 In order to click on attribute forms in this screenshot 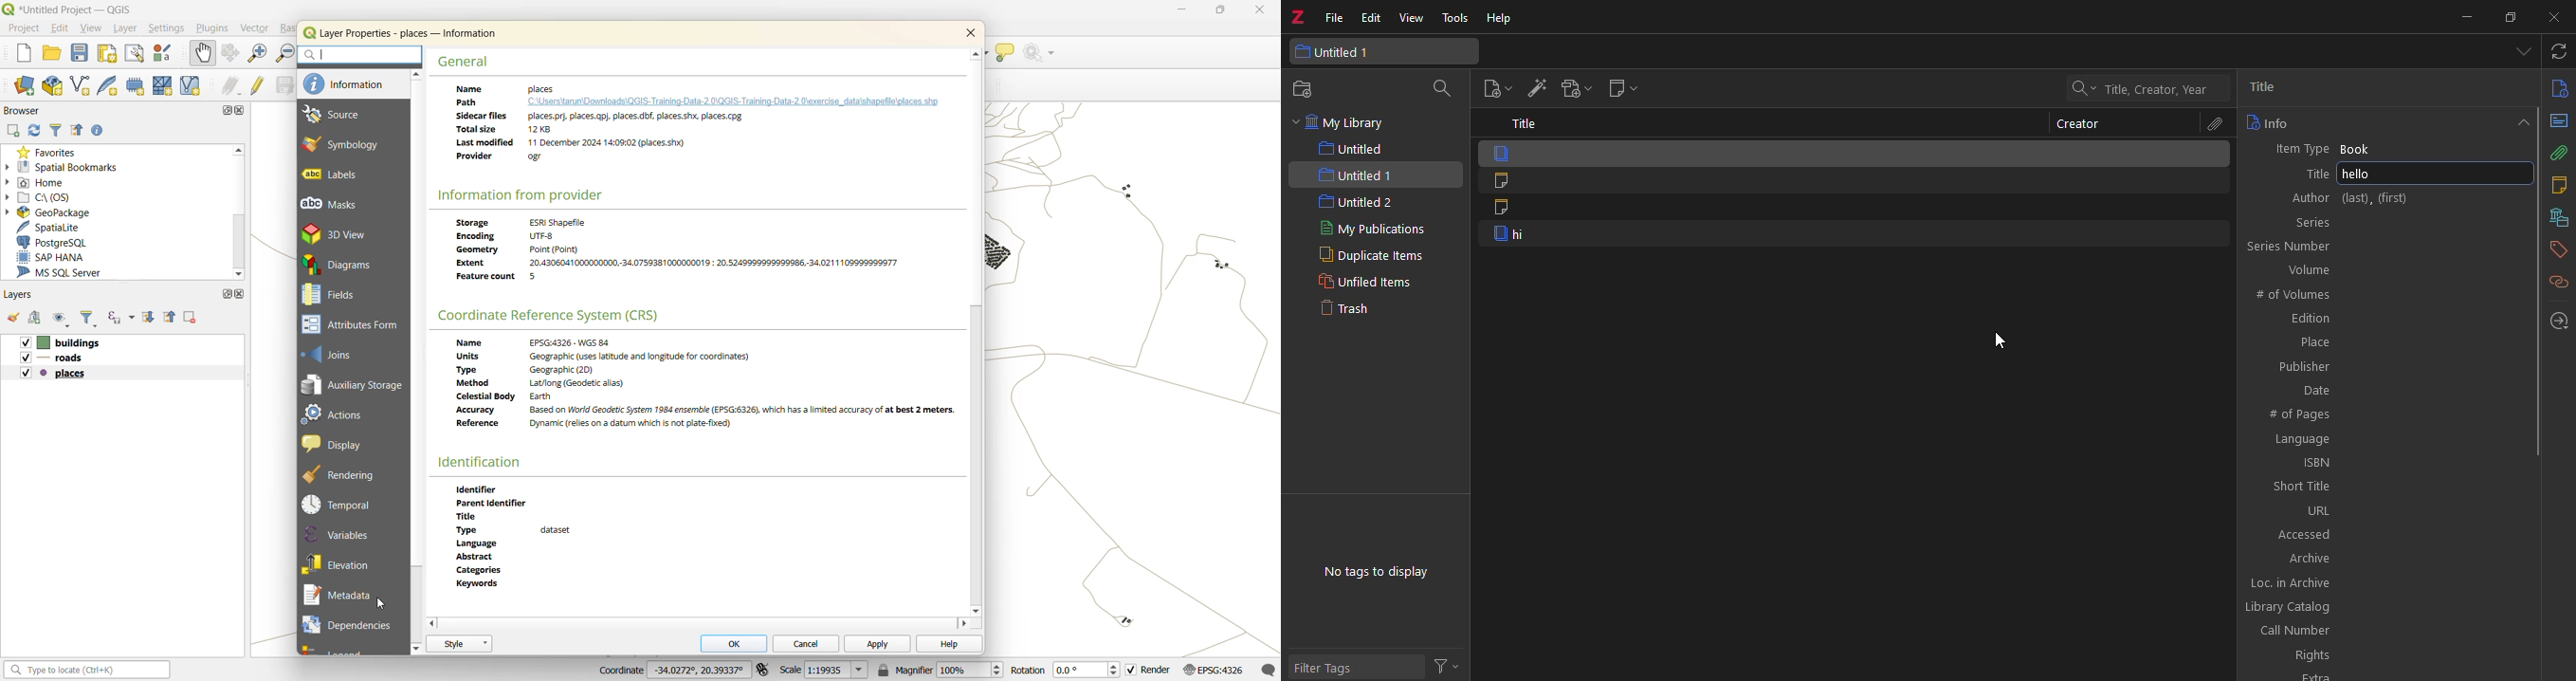, I will do `click(350, 324)`.